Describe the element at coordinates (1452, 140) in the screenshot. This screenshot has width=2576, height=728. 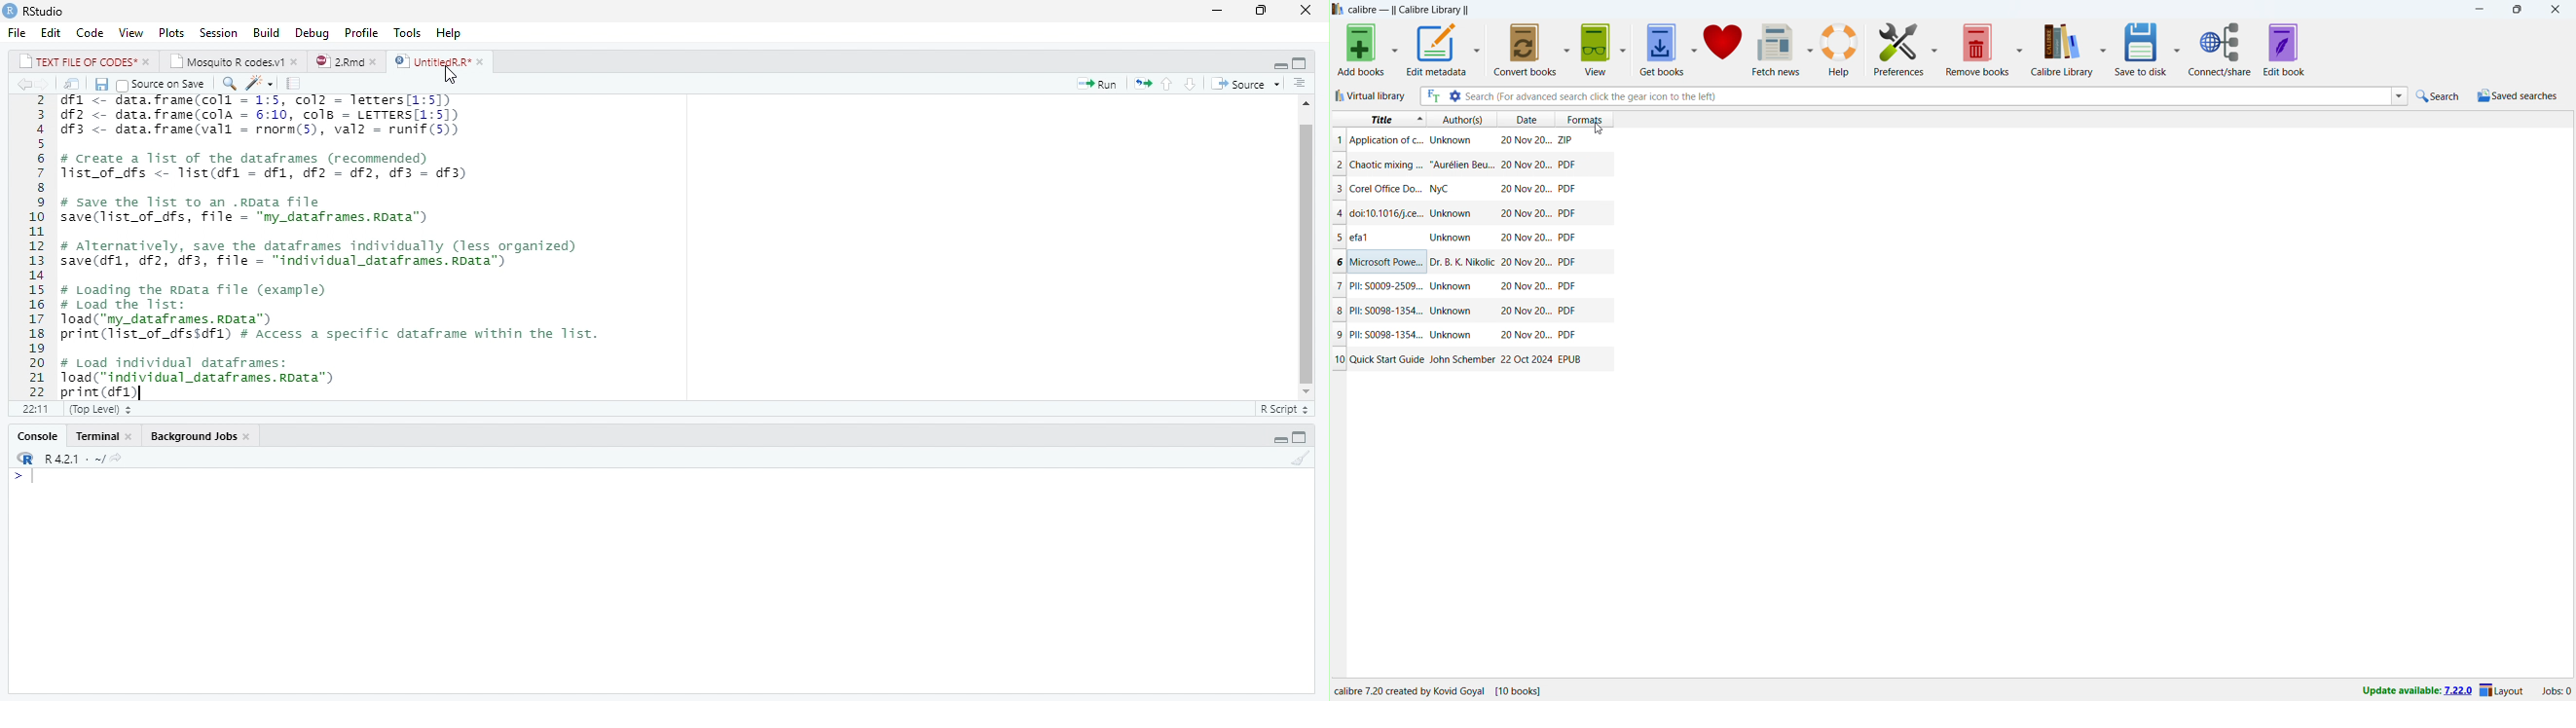
I see `author` at that location.